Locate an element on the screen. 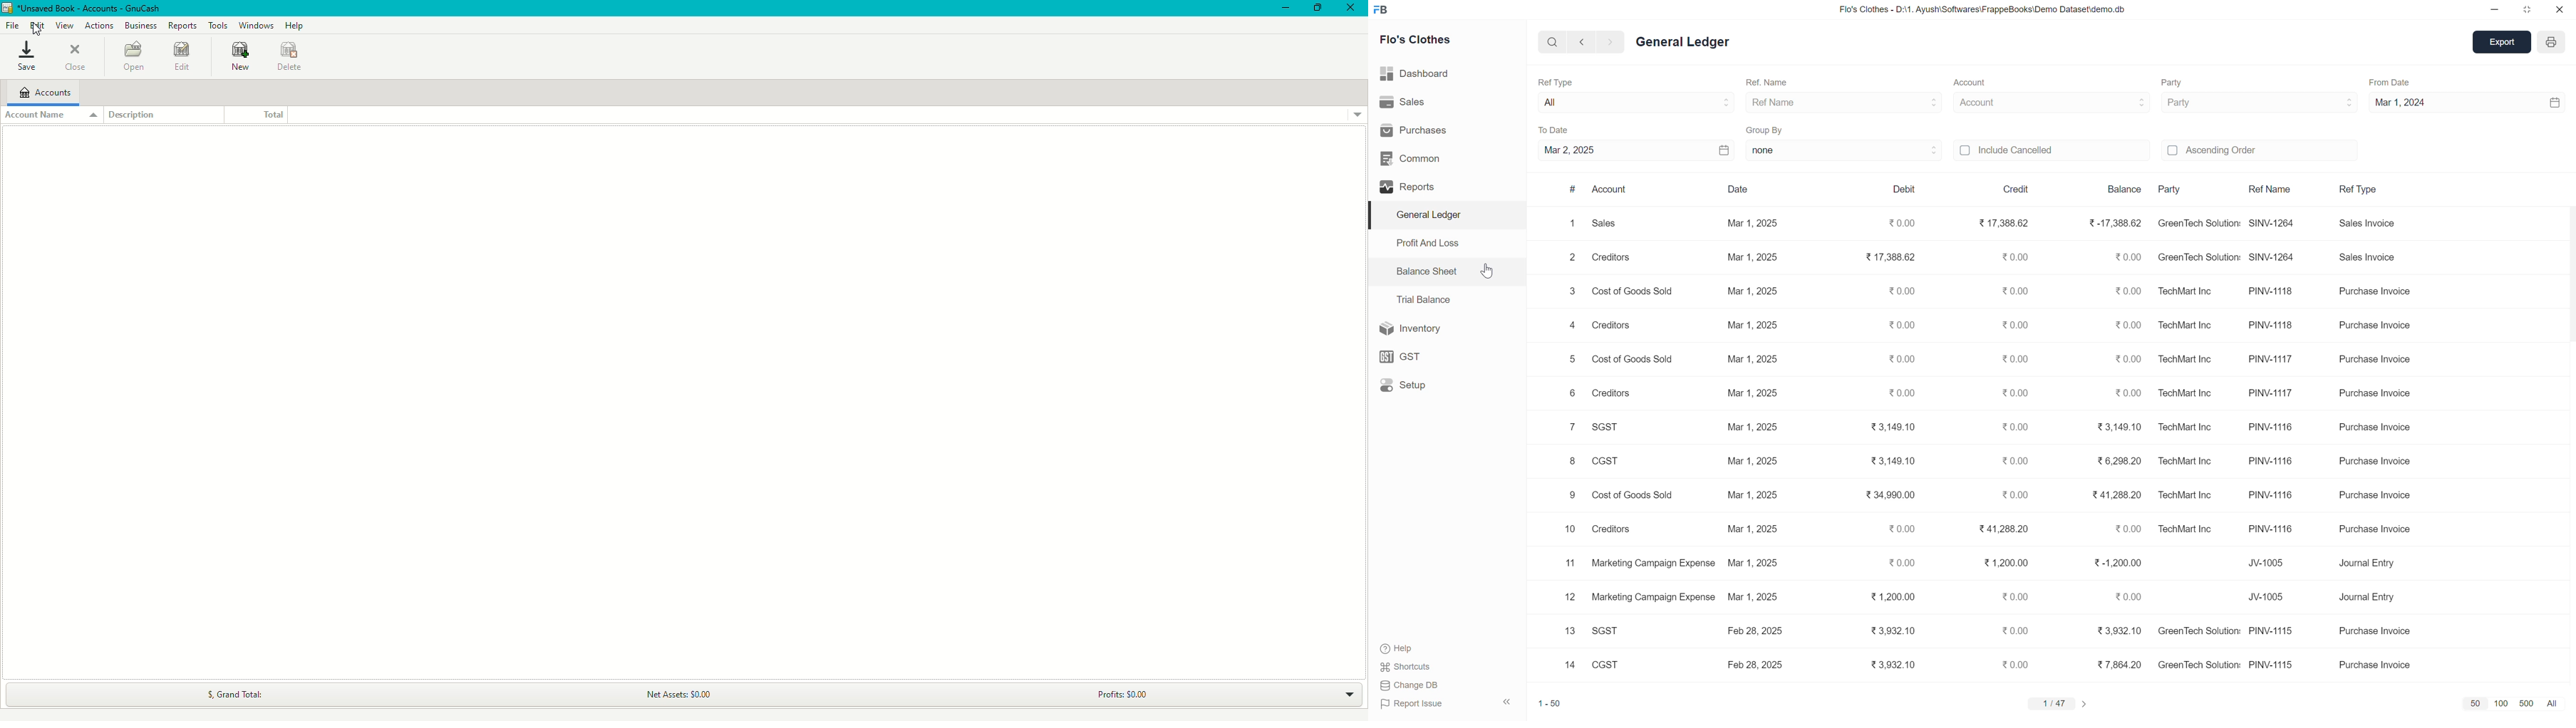 The image size is (2576, 728). 1,200.00 is located at coordinates (1889, 596).